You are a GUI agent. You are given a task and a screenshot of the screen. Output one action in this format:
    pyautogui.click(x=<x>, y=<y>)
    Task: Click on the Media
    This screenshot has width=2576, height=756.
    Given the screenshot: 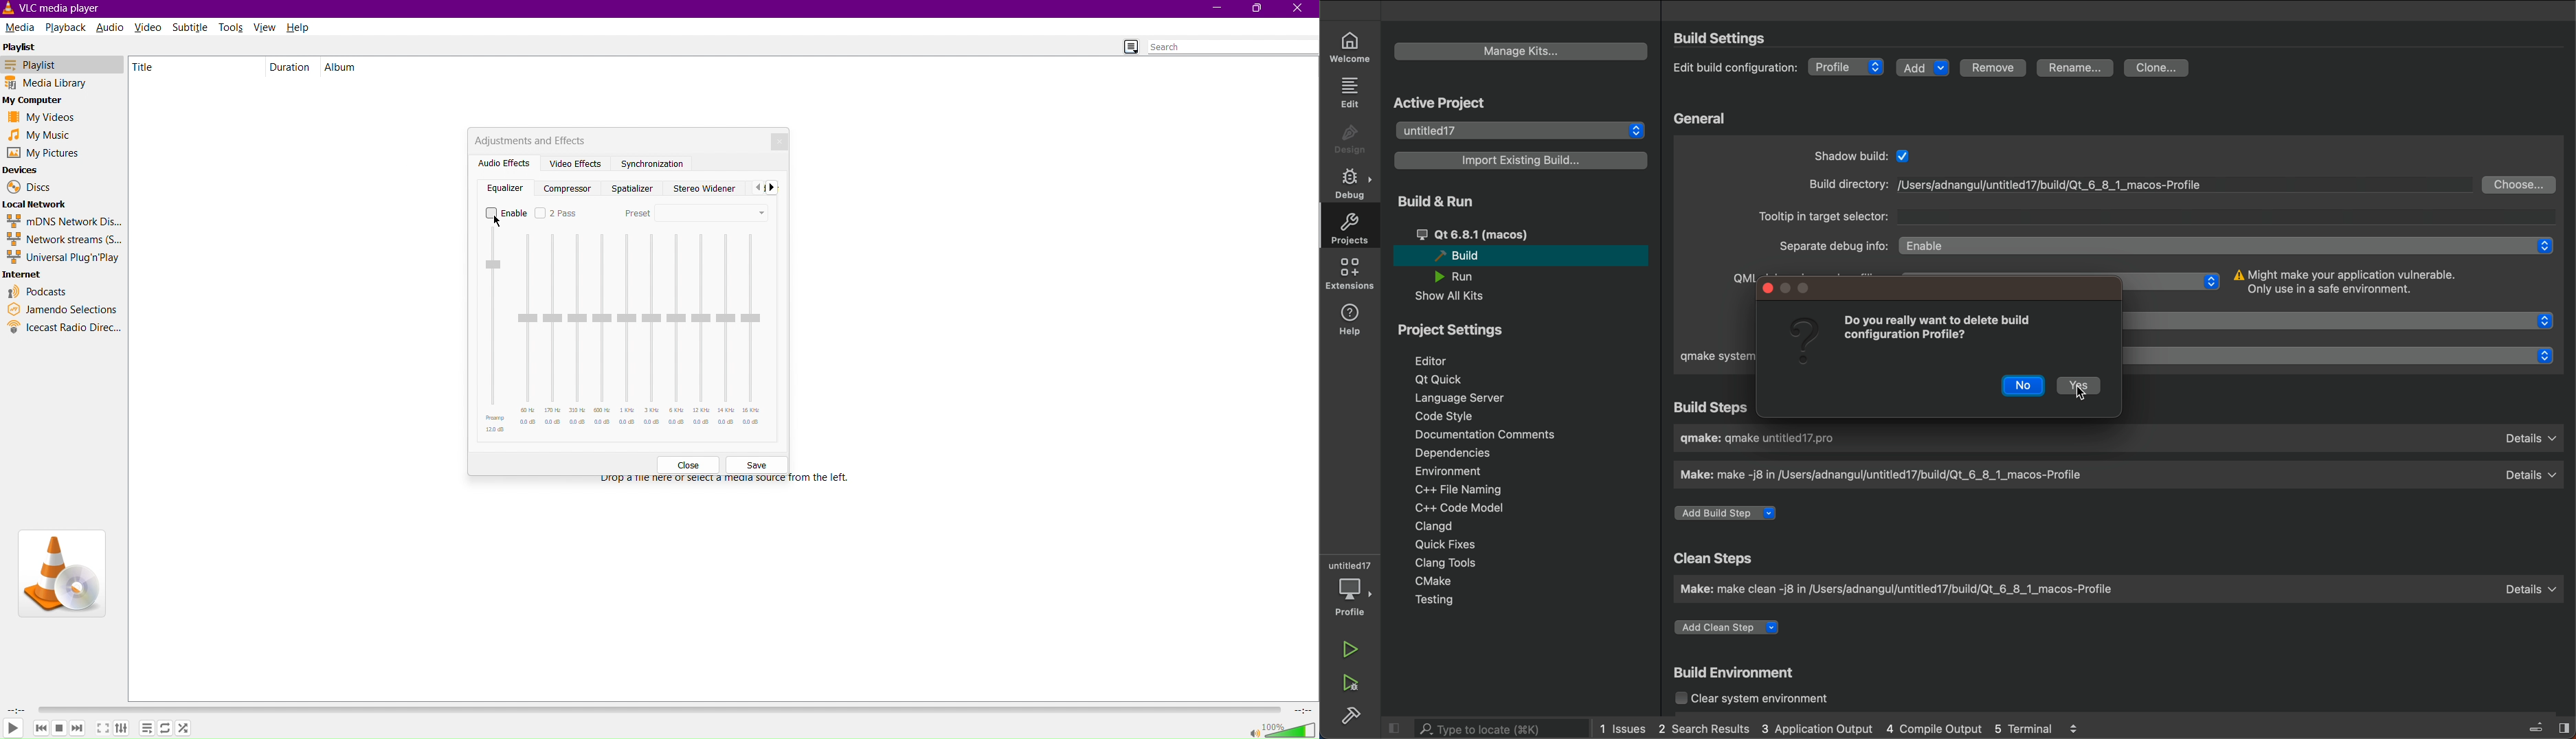 What is the action you would take?
    pyautogui.click(x=20, y=28)
    